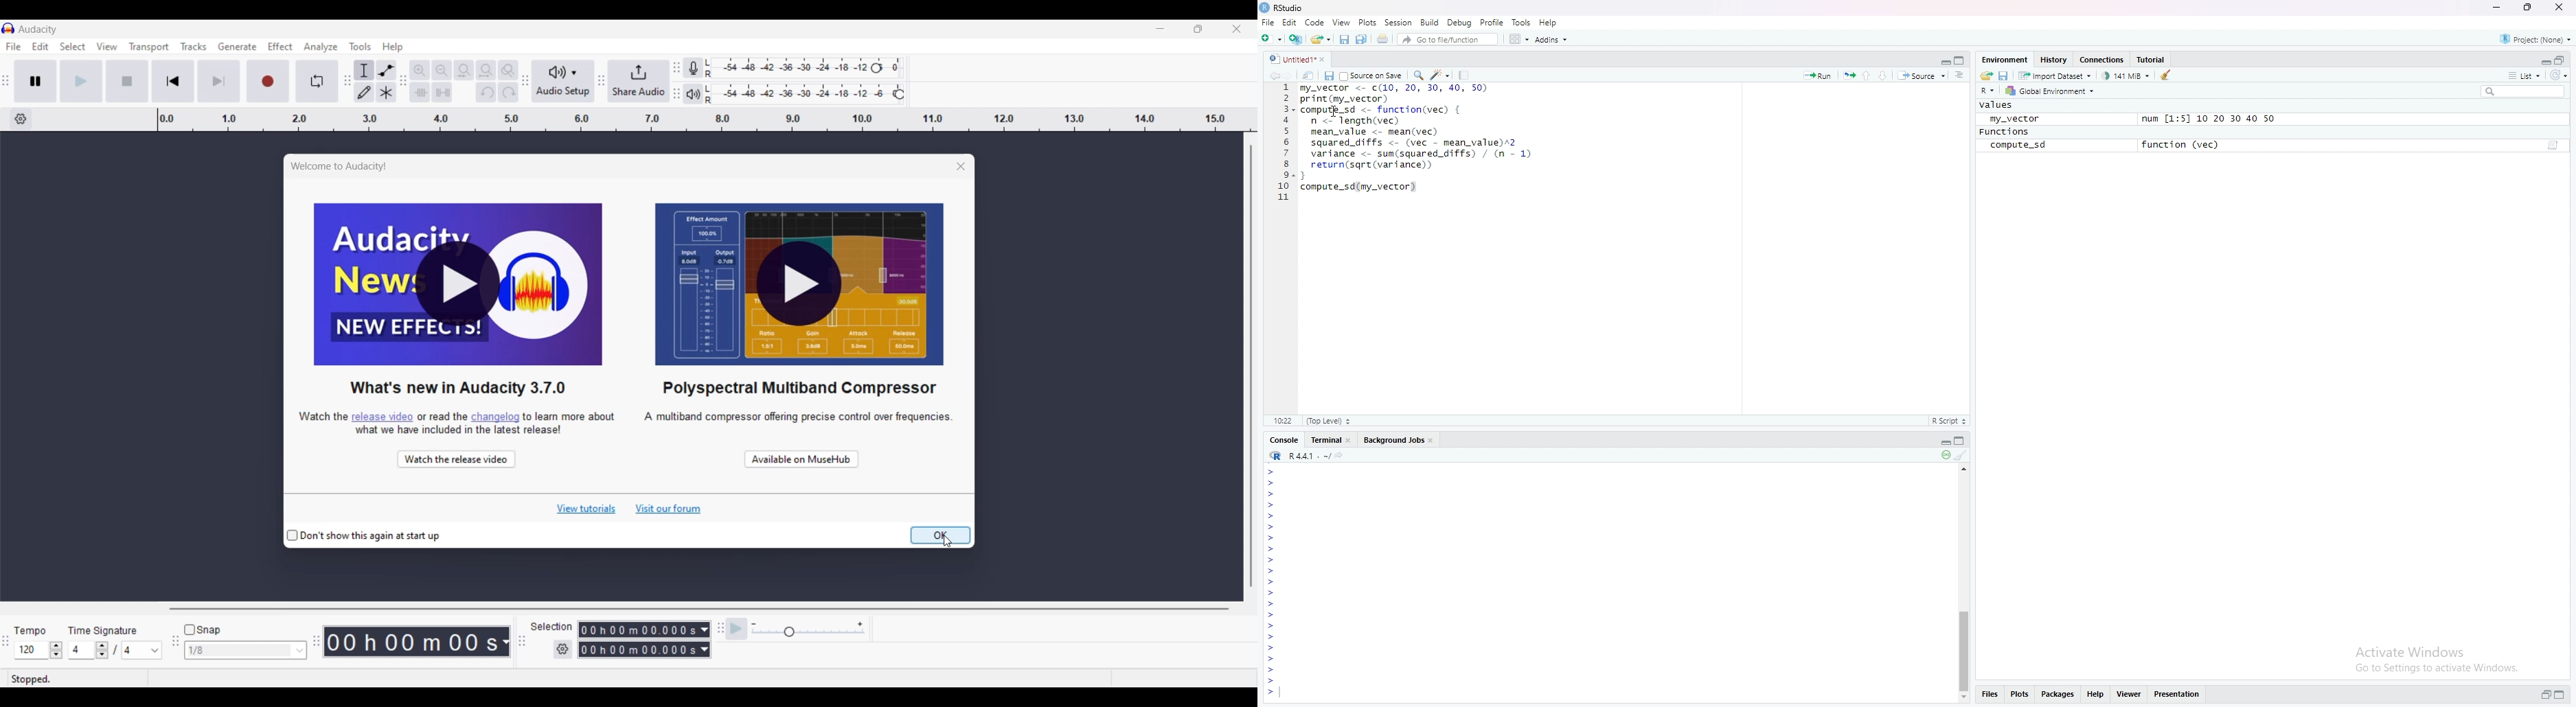  Describe the element at coordinates (1959, 75) in the screenshot. I see `Show document outline (Ctrl + Shift + O)` at that location.